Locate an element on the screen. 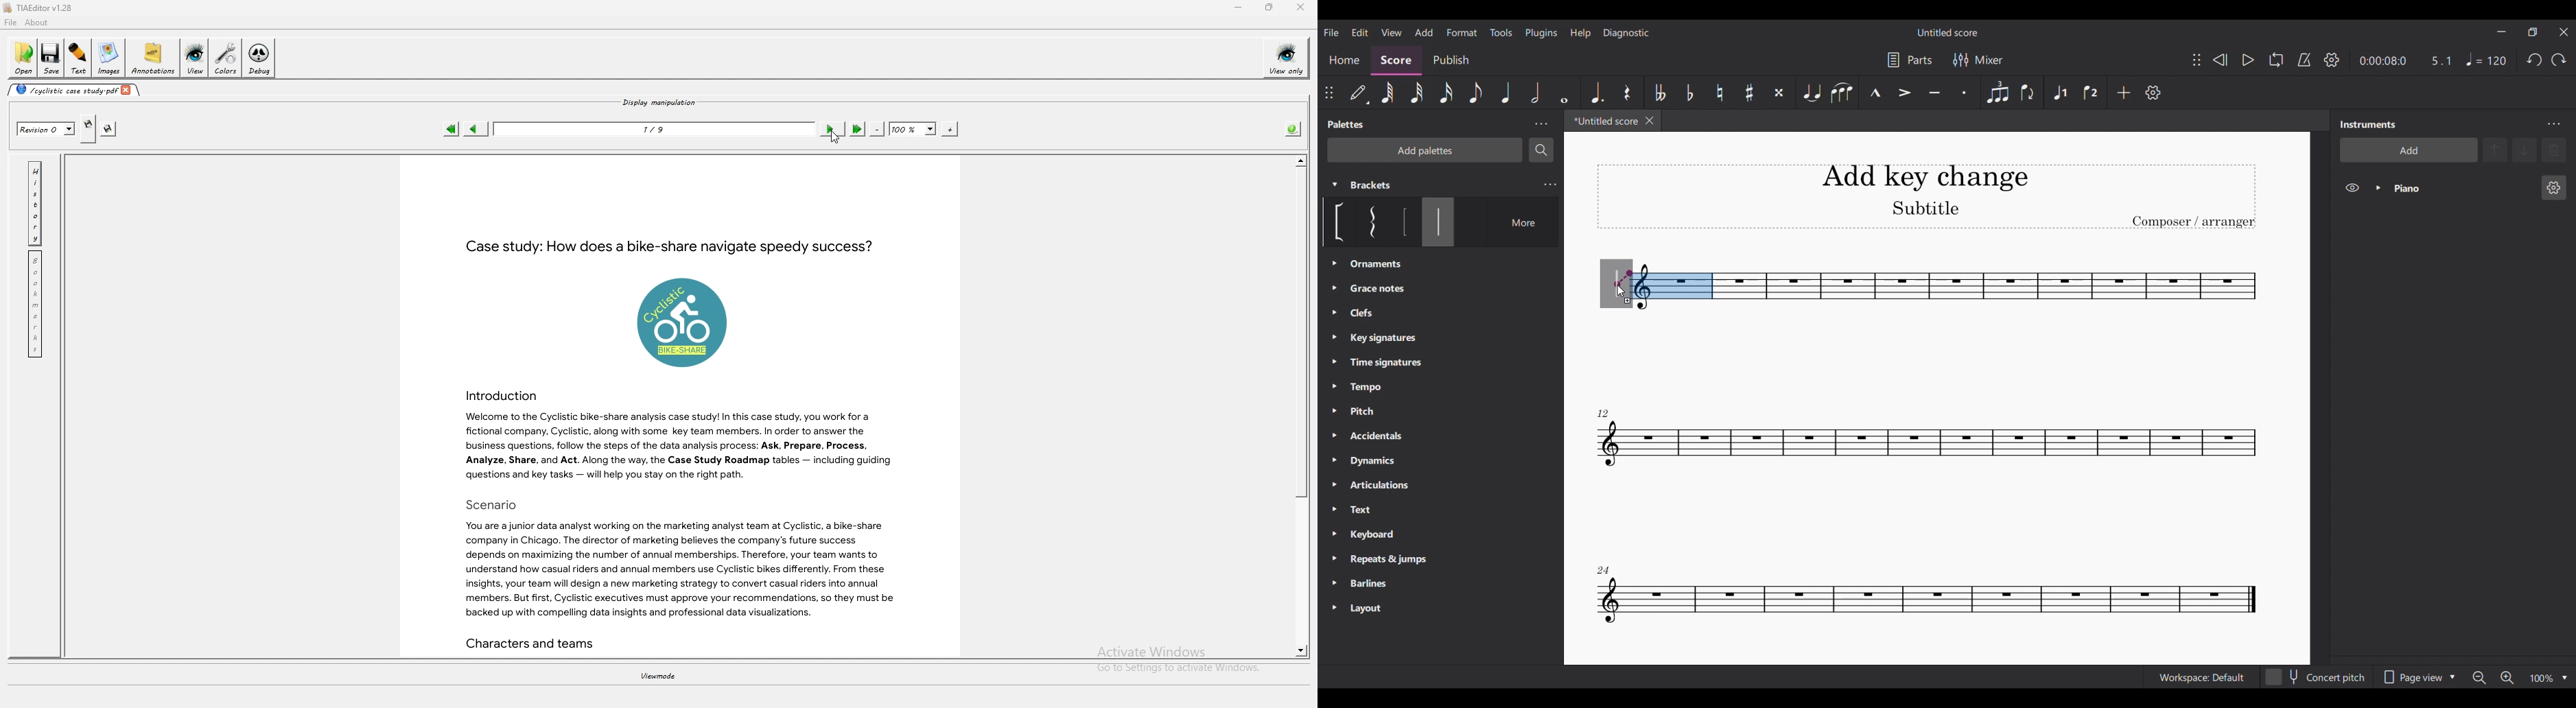 The height and width of the screenshot is (728, 2576). Flip direction is located at coordinates (2028, 92).